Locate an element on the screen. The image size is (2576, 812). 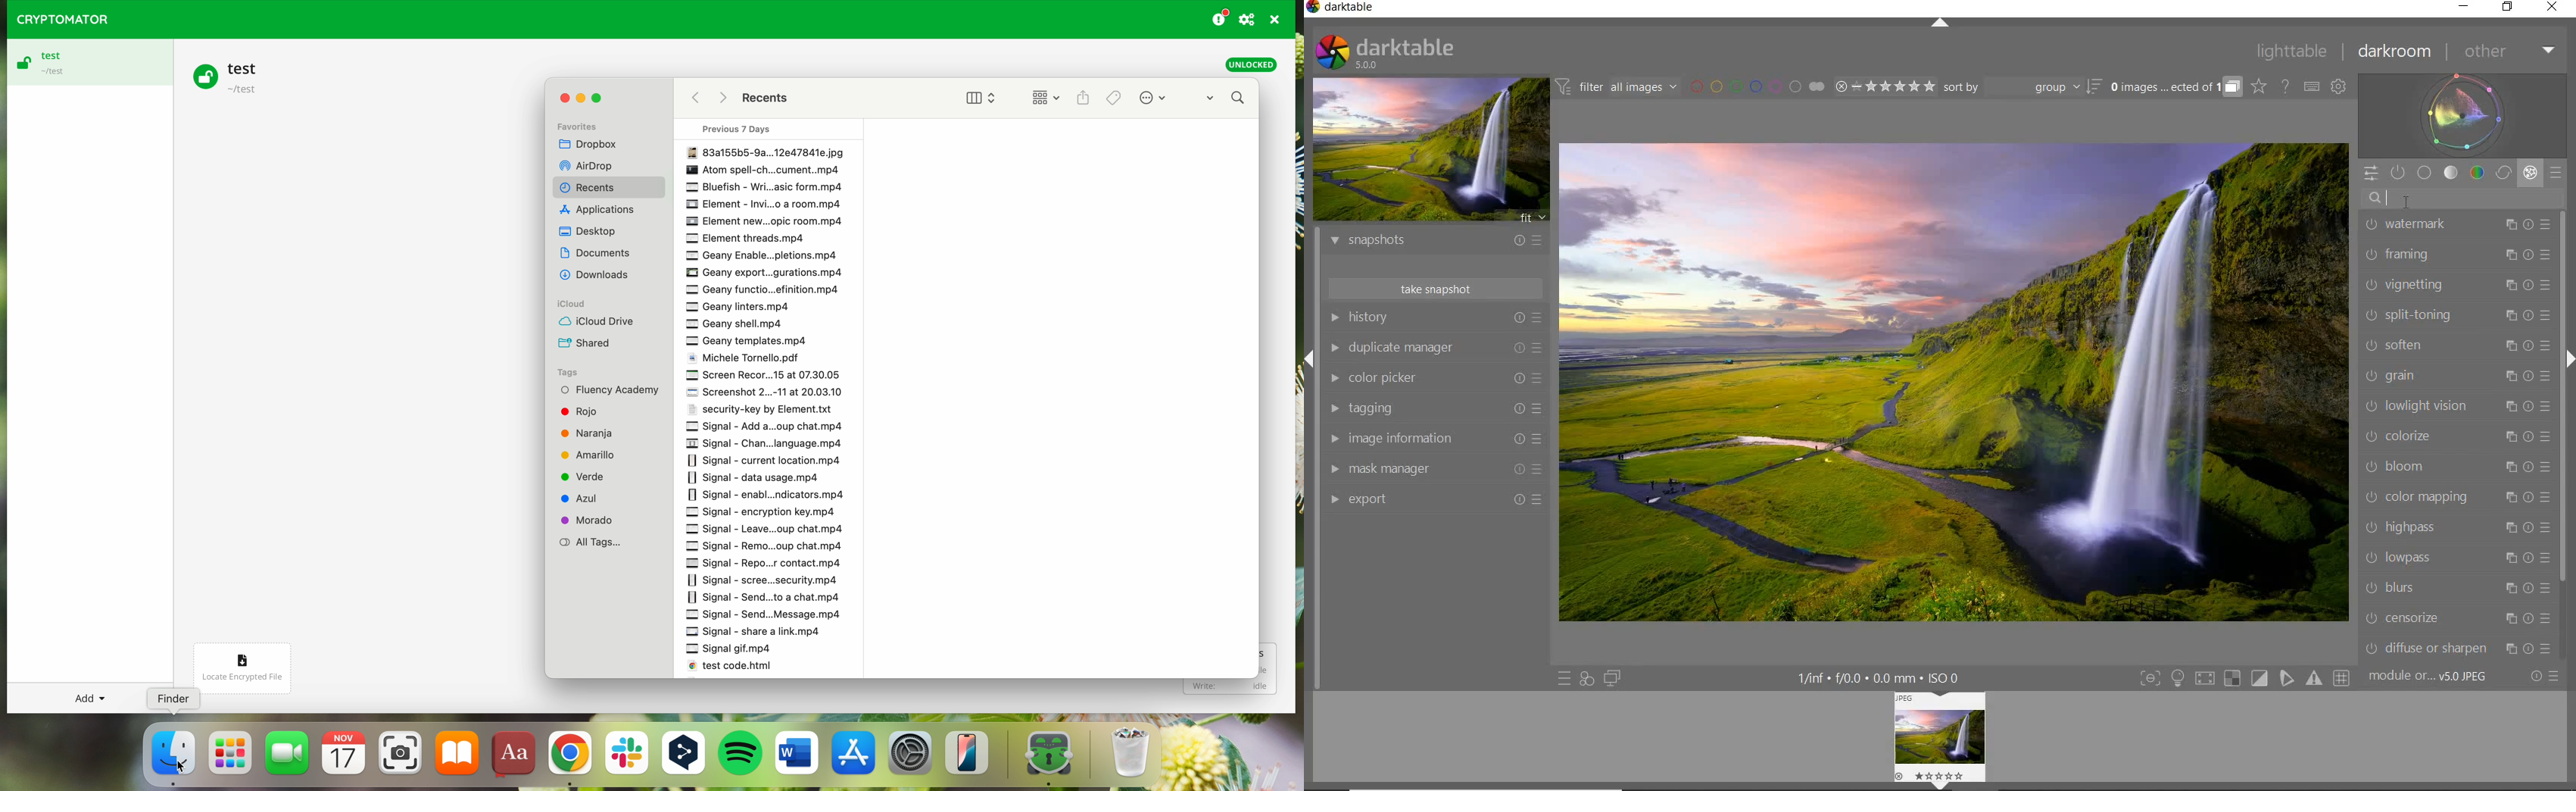
preset is located at coordinates (2557, 175).